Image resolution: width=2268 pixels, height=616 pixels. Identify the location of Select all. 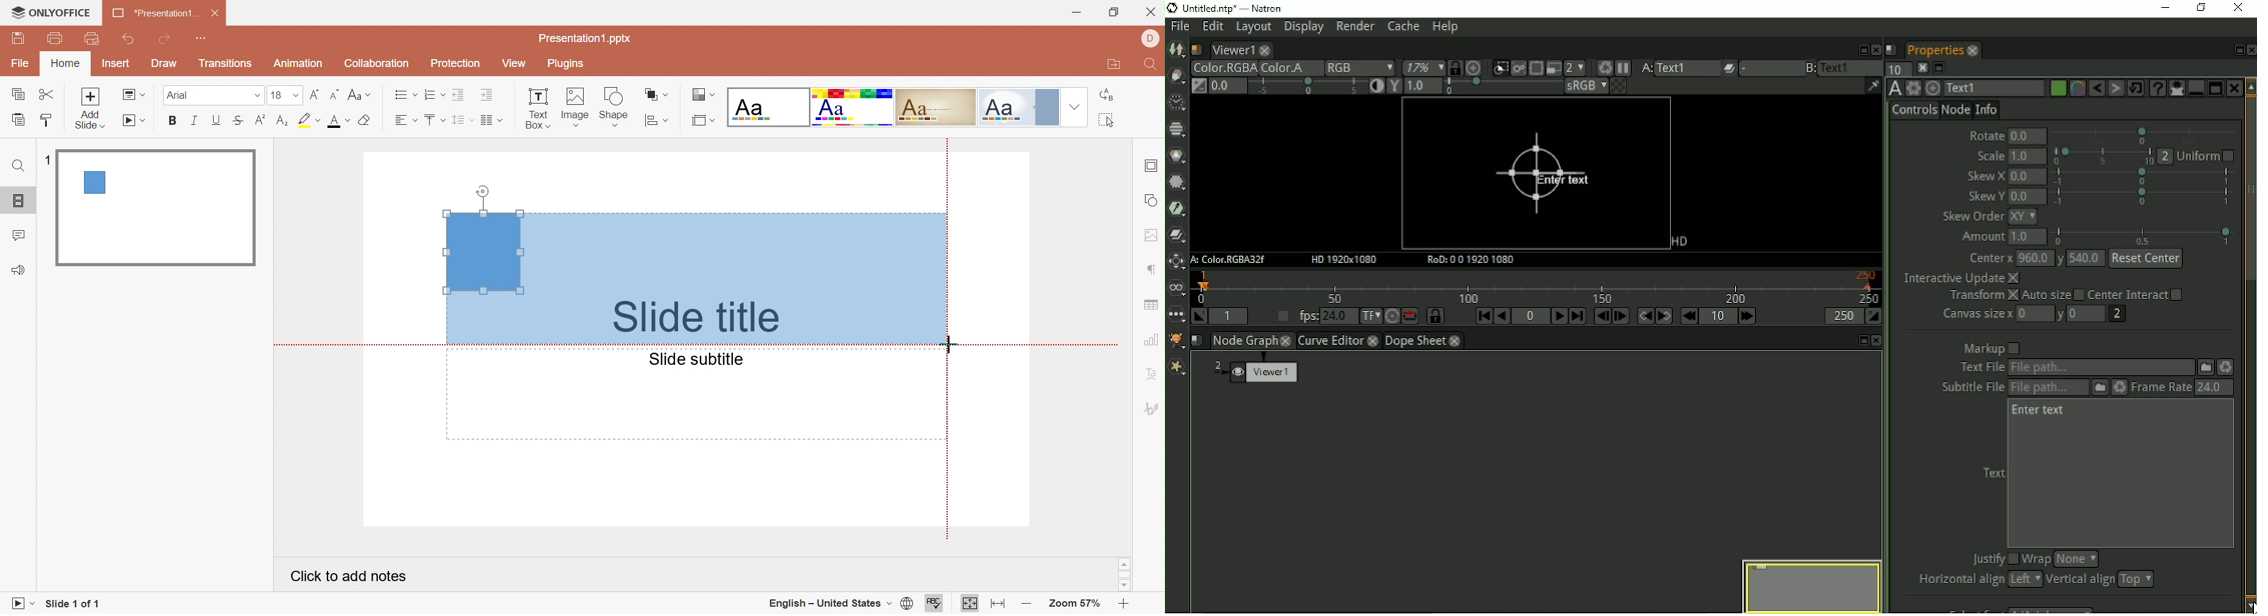
(1110, 121).